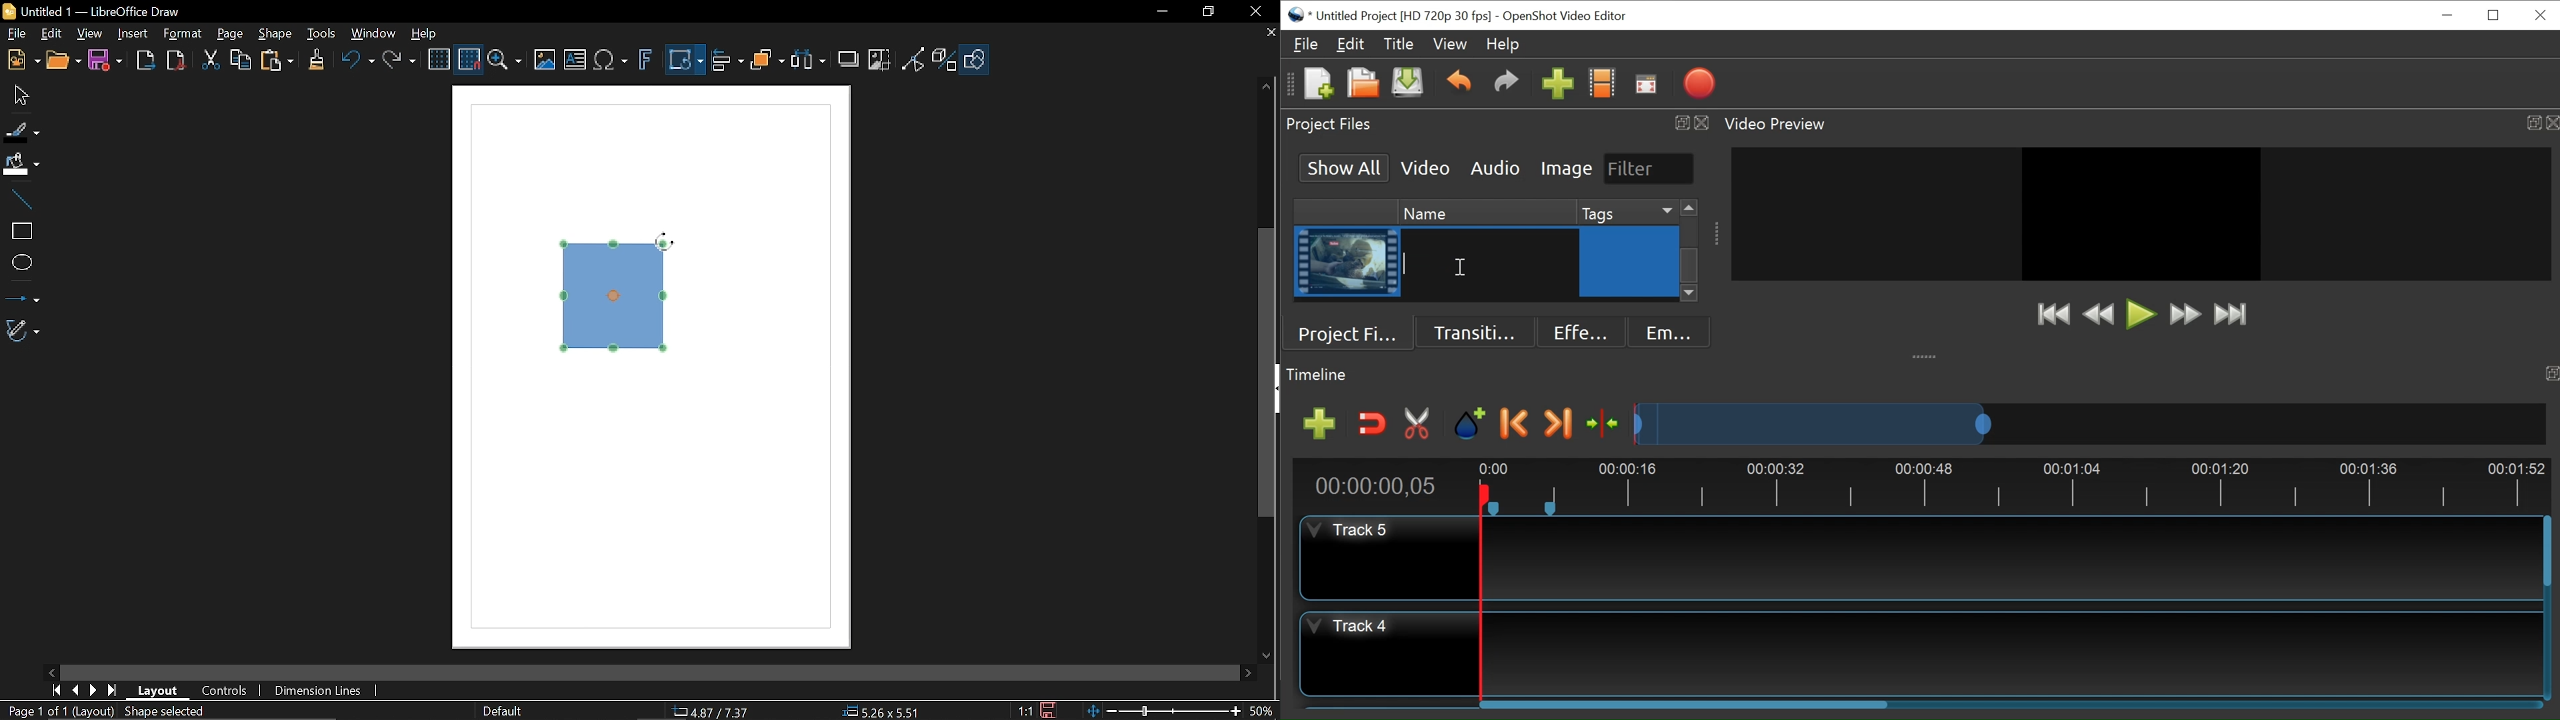  What do you see at coordinates (75, 689) in the screenshot?
I see `Previous page` at bounding box center [75, 689].